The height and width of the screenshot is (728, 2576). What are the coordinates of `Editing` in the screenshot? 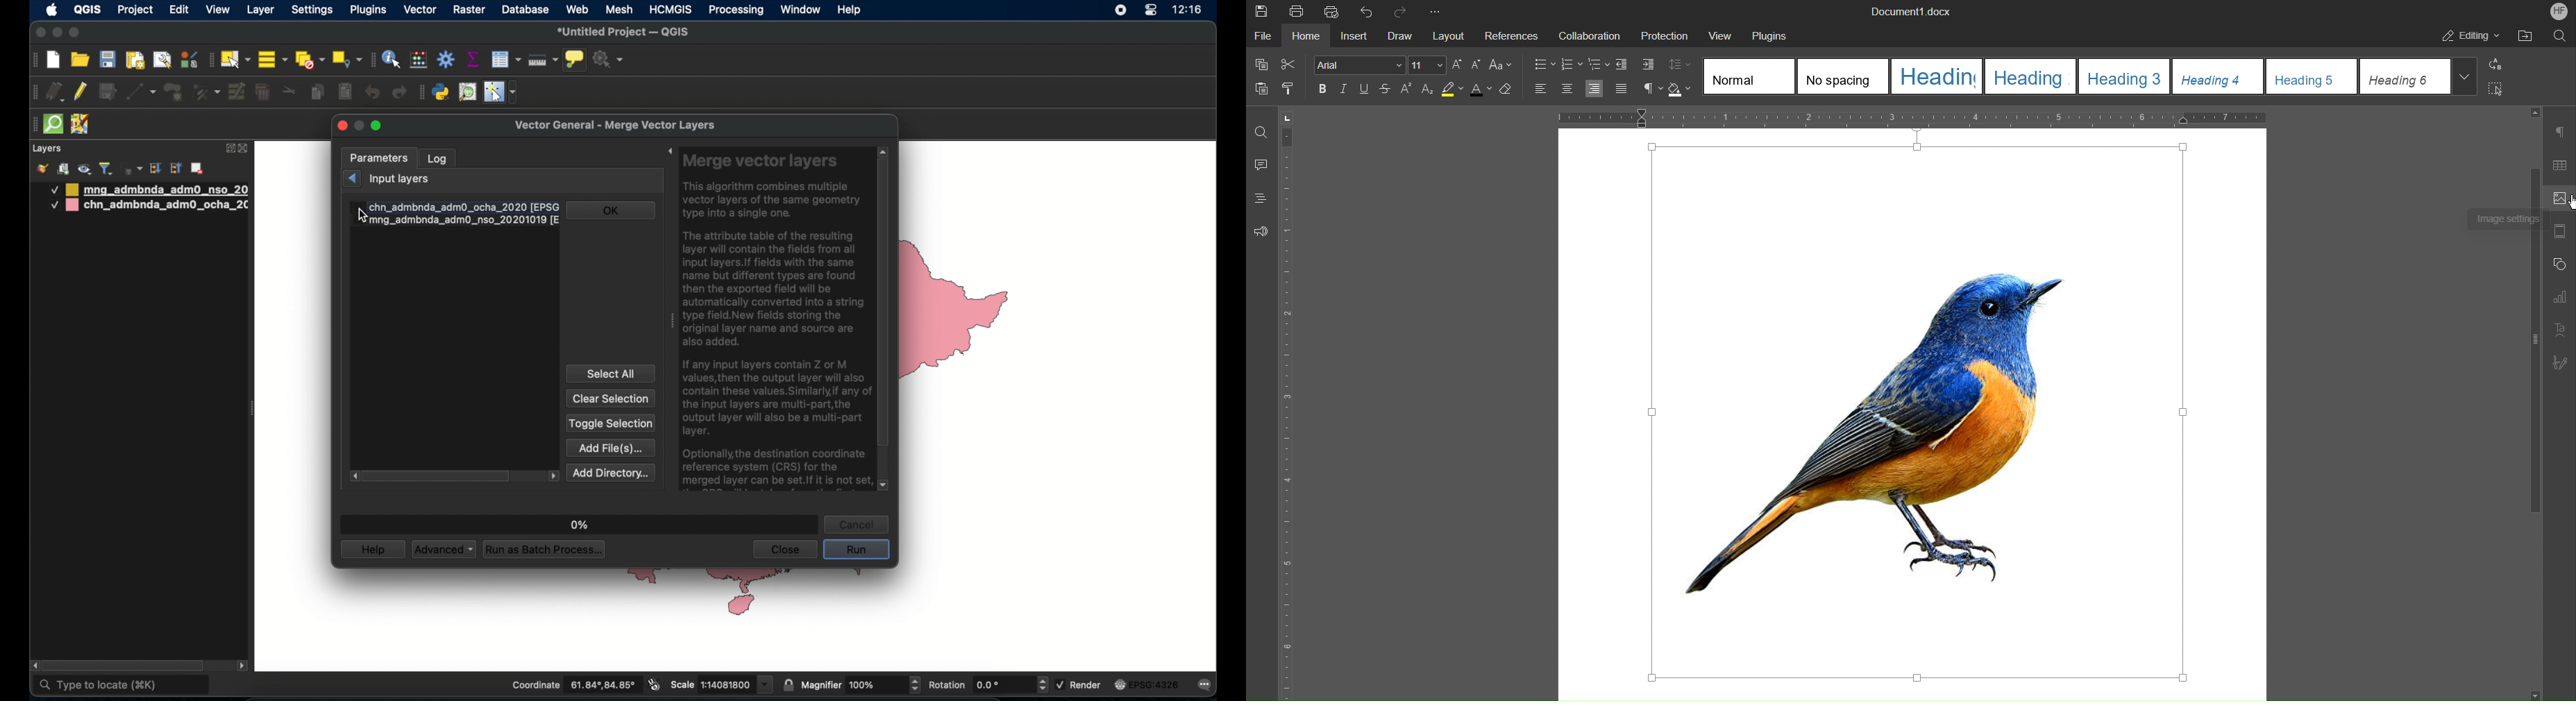 It's located at (2468, 37).